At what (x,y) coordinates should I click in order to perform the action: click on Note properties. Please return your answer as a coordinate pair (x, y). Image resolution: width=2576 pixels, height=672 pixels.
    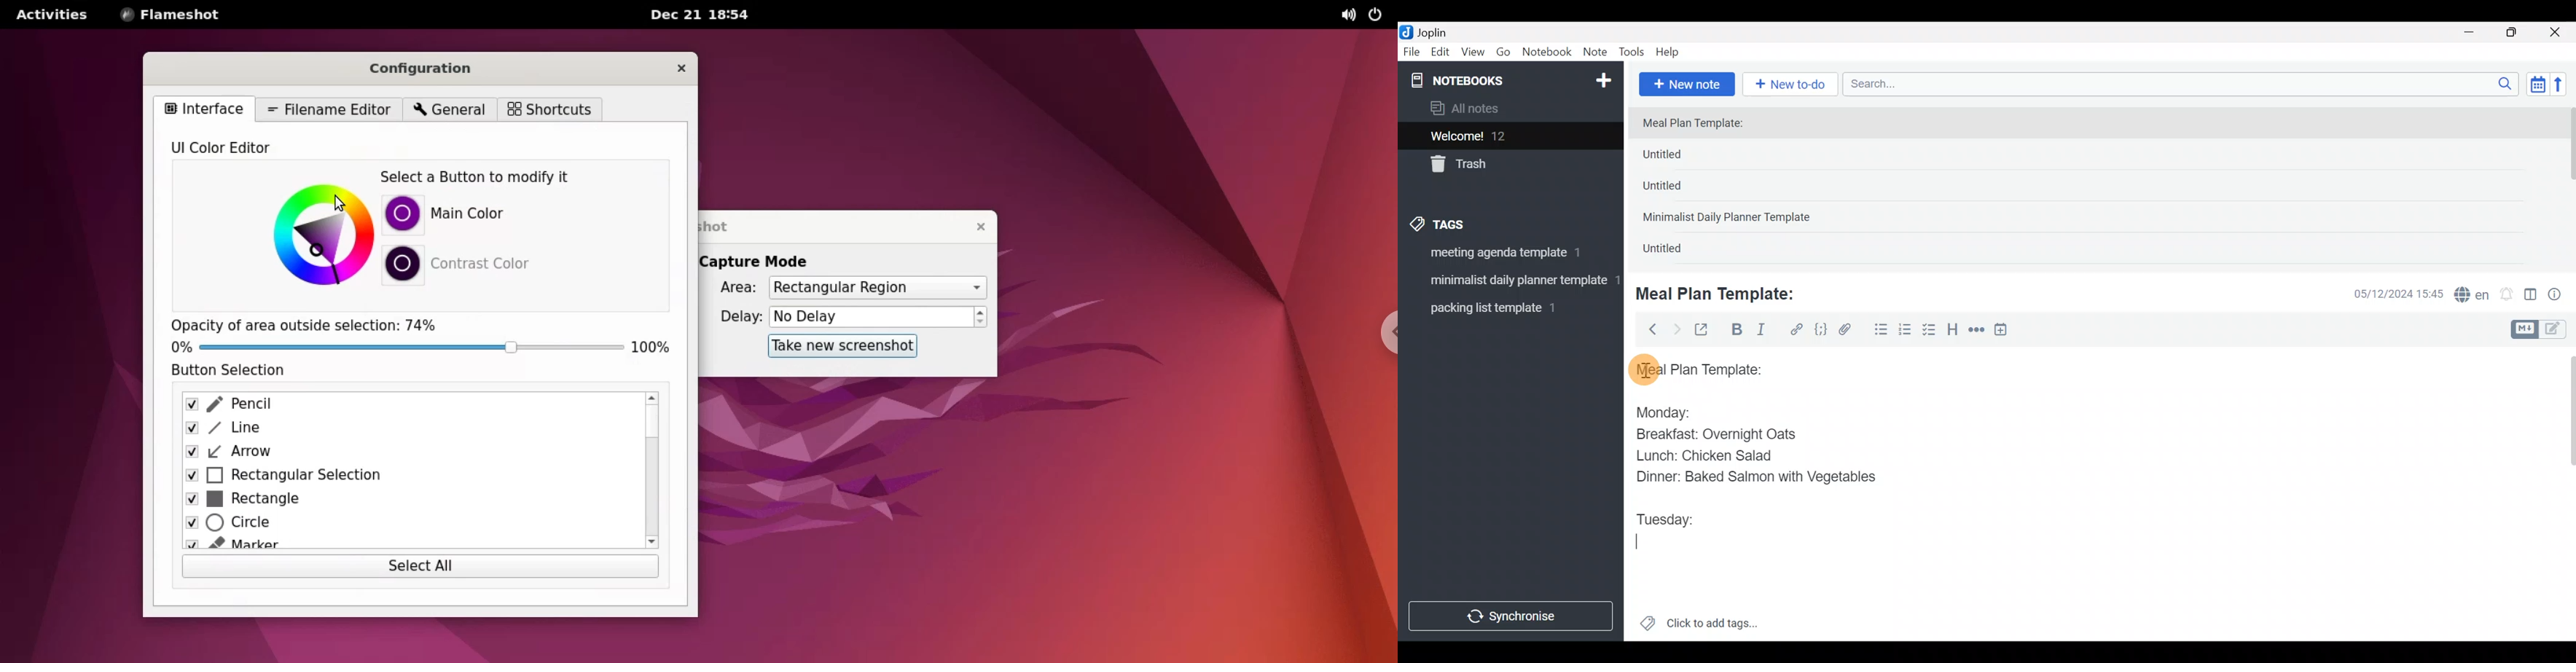
    Looking at the image, I should click on (2561, 295).